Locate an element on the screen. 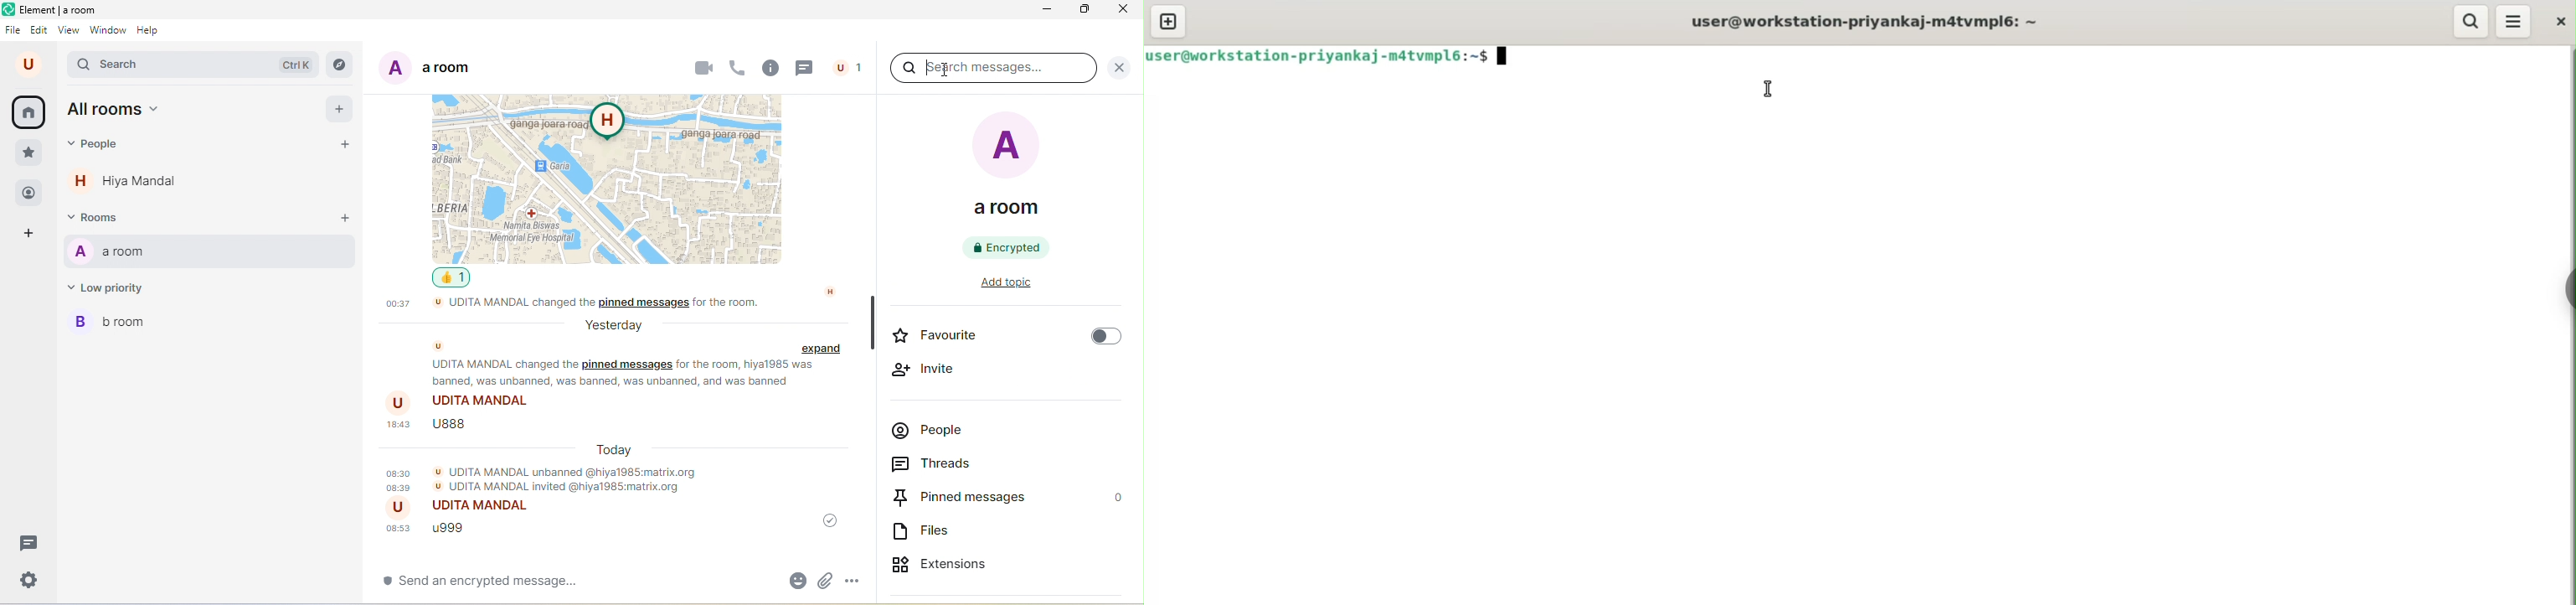  minimize is located at coordinates (1048, 11).